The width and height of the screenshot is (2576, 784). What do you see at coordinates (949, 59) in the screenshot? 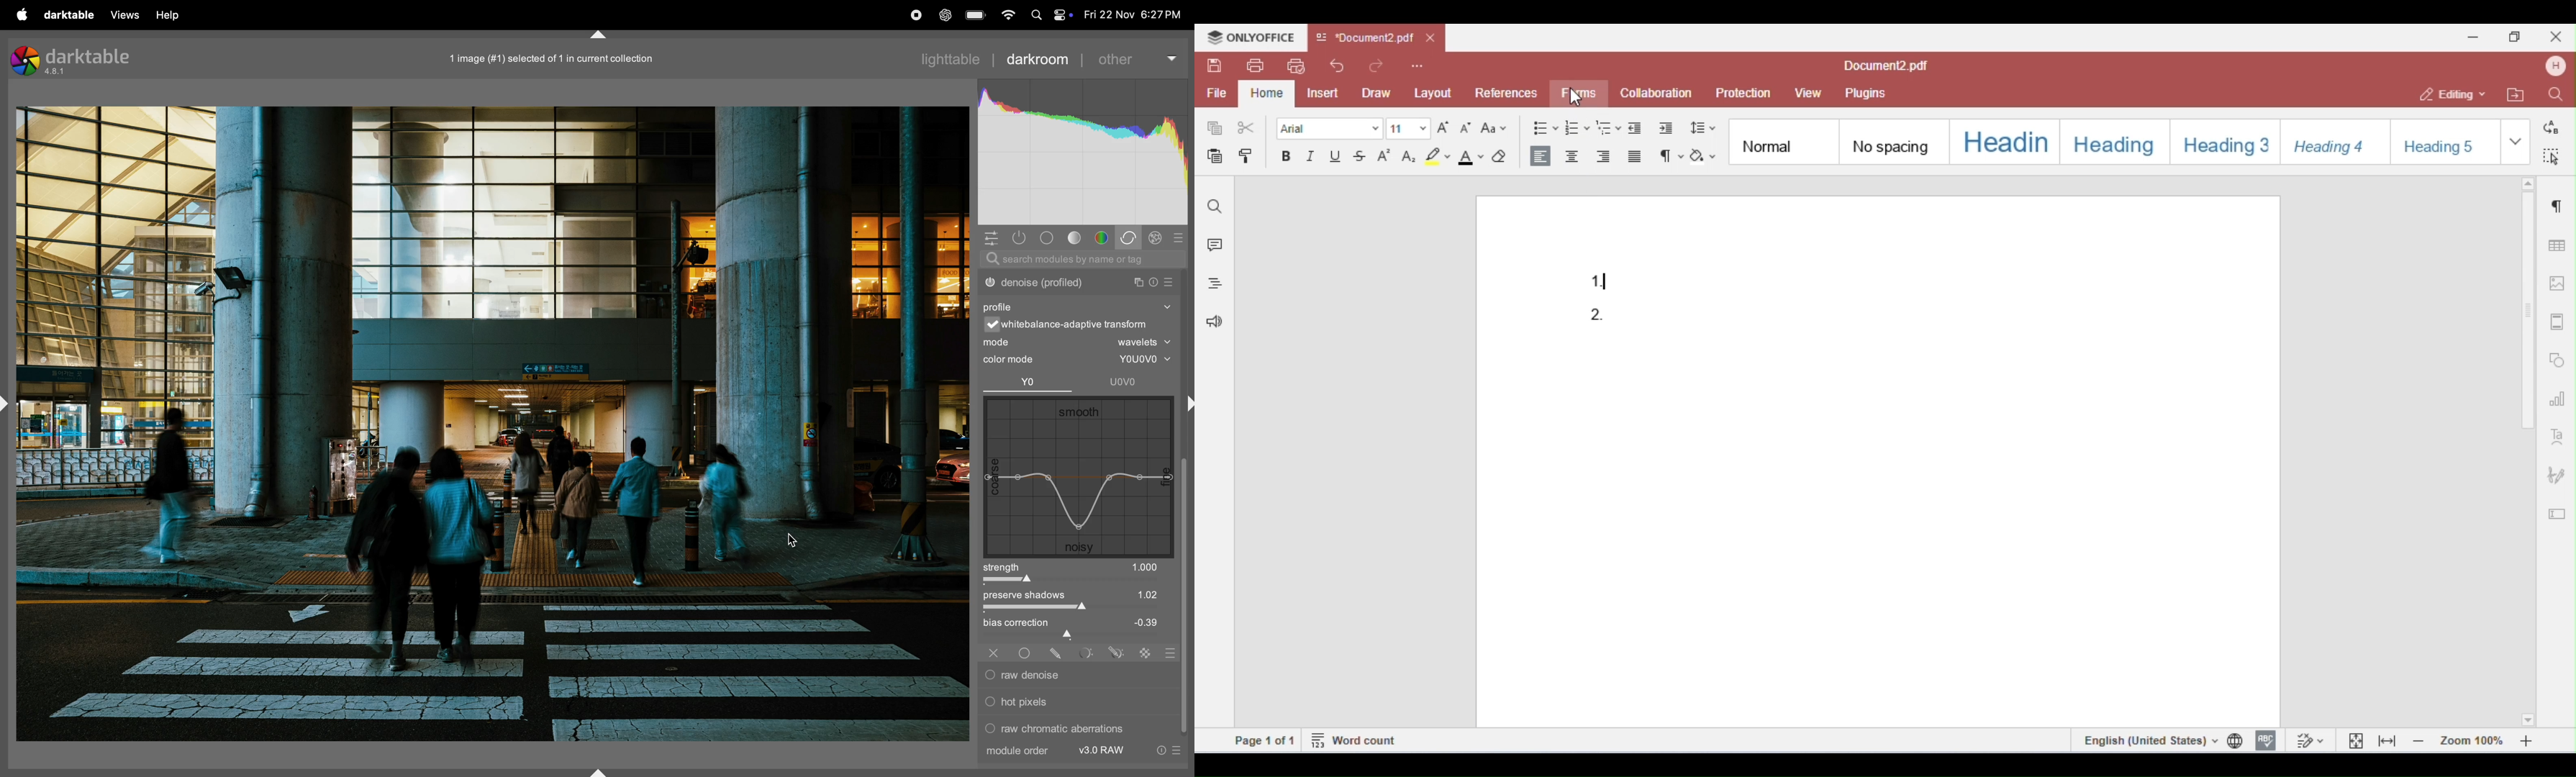
I see `lighttable` at bounding box center [949, 59].